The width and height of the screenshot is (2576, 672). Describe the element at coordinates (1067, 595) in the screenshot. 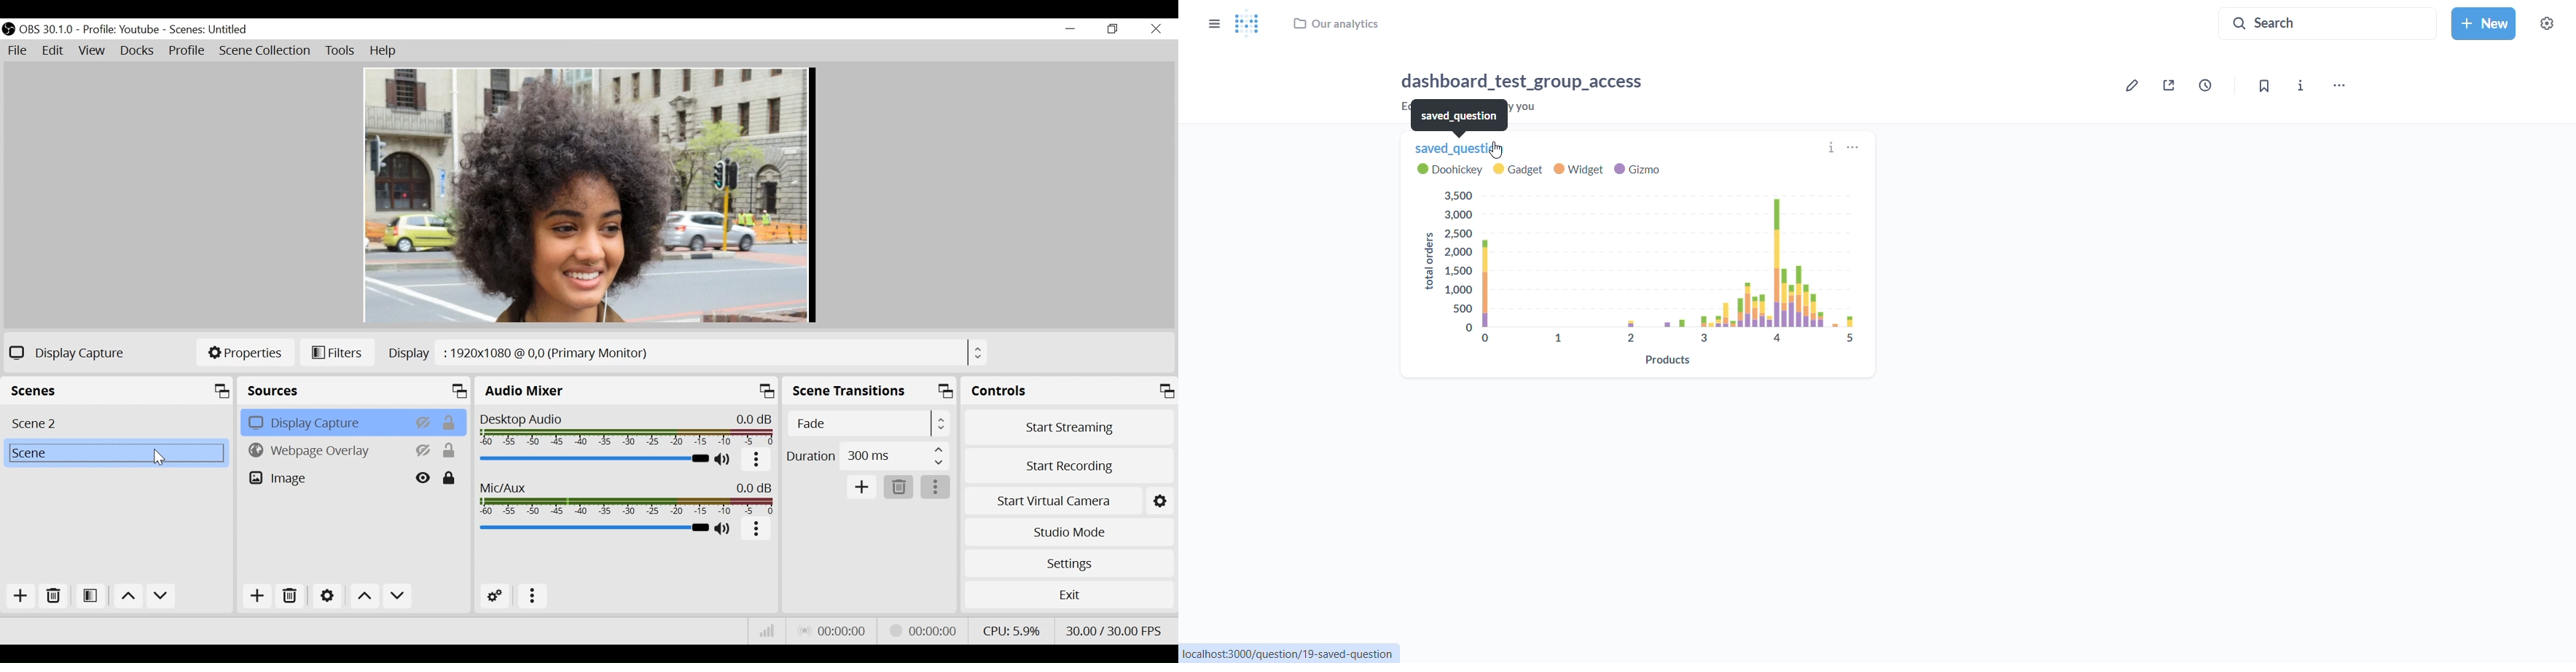

I see `Exit` at that location.